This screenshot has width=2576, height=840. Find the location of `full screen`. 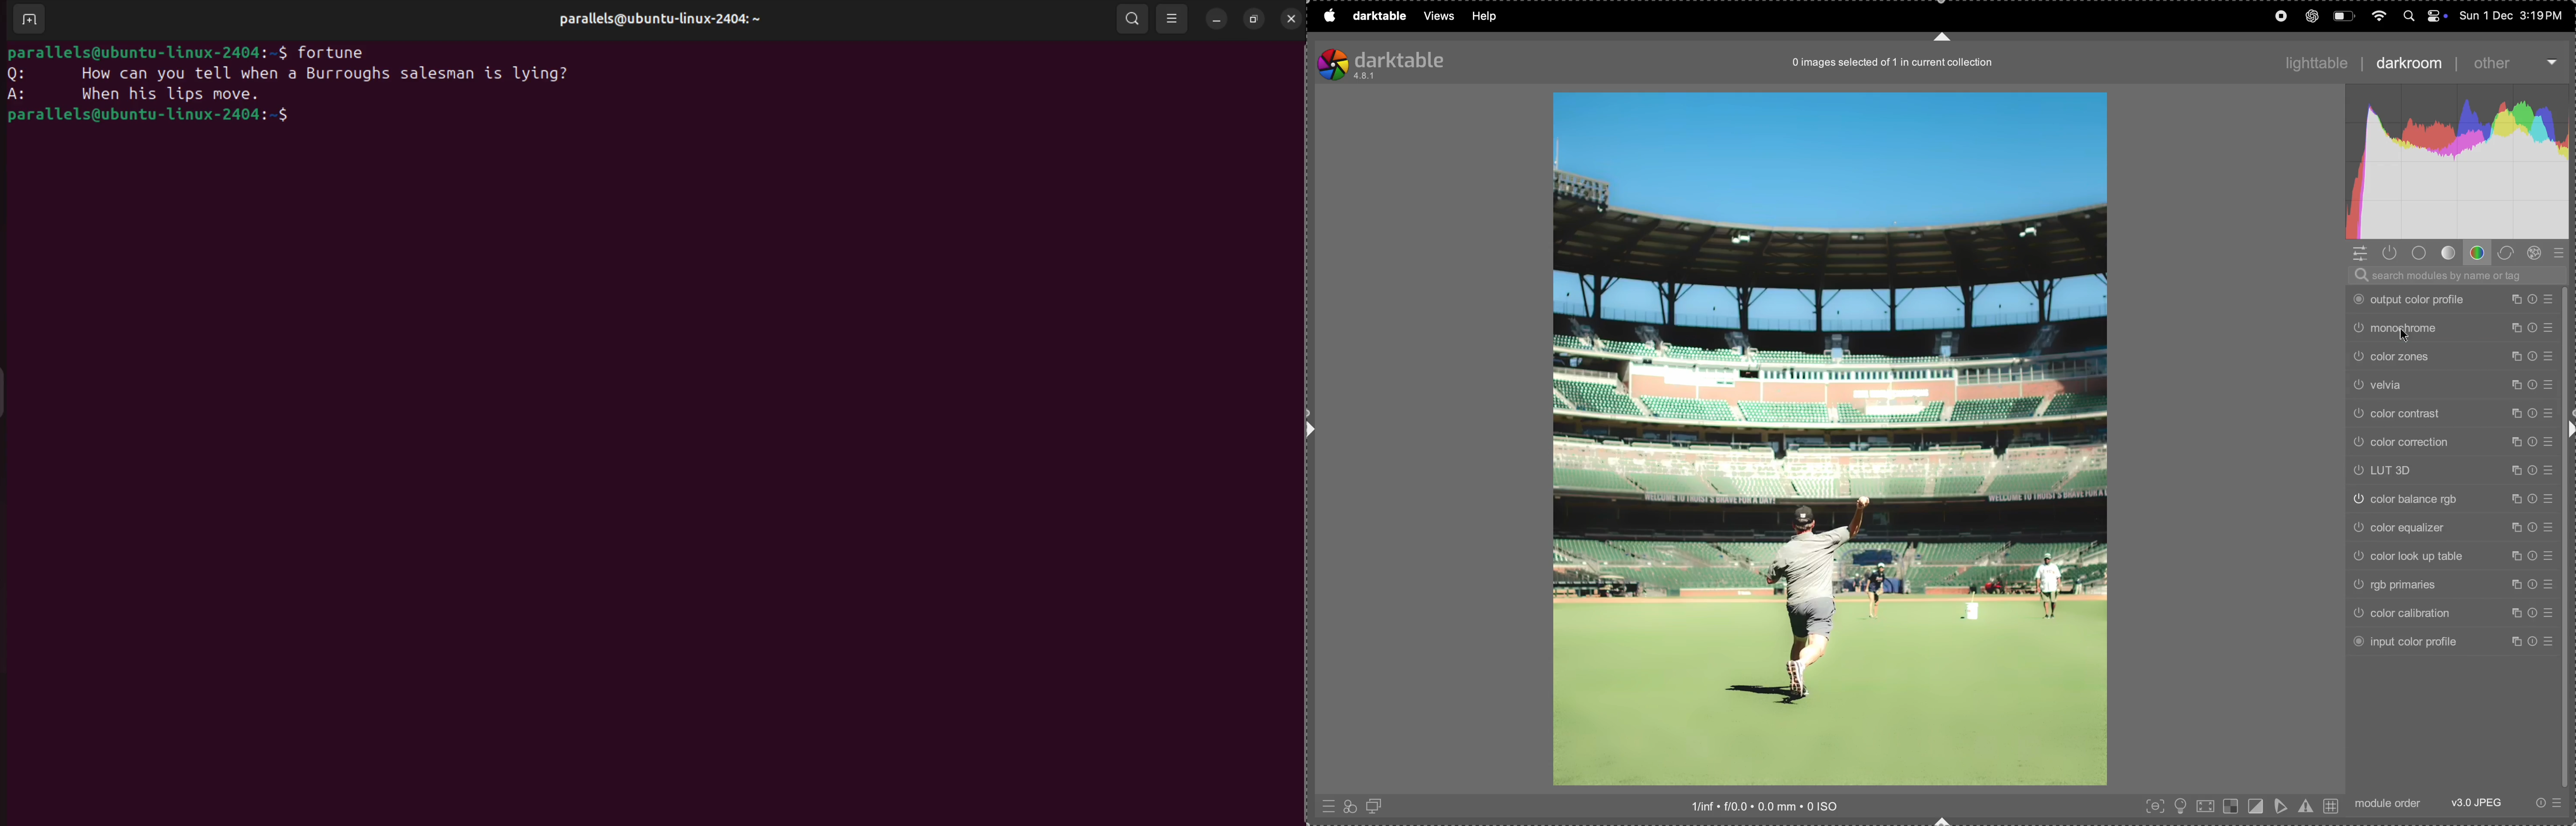

full screen is located at coordinates (2206, 806).